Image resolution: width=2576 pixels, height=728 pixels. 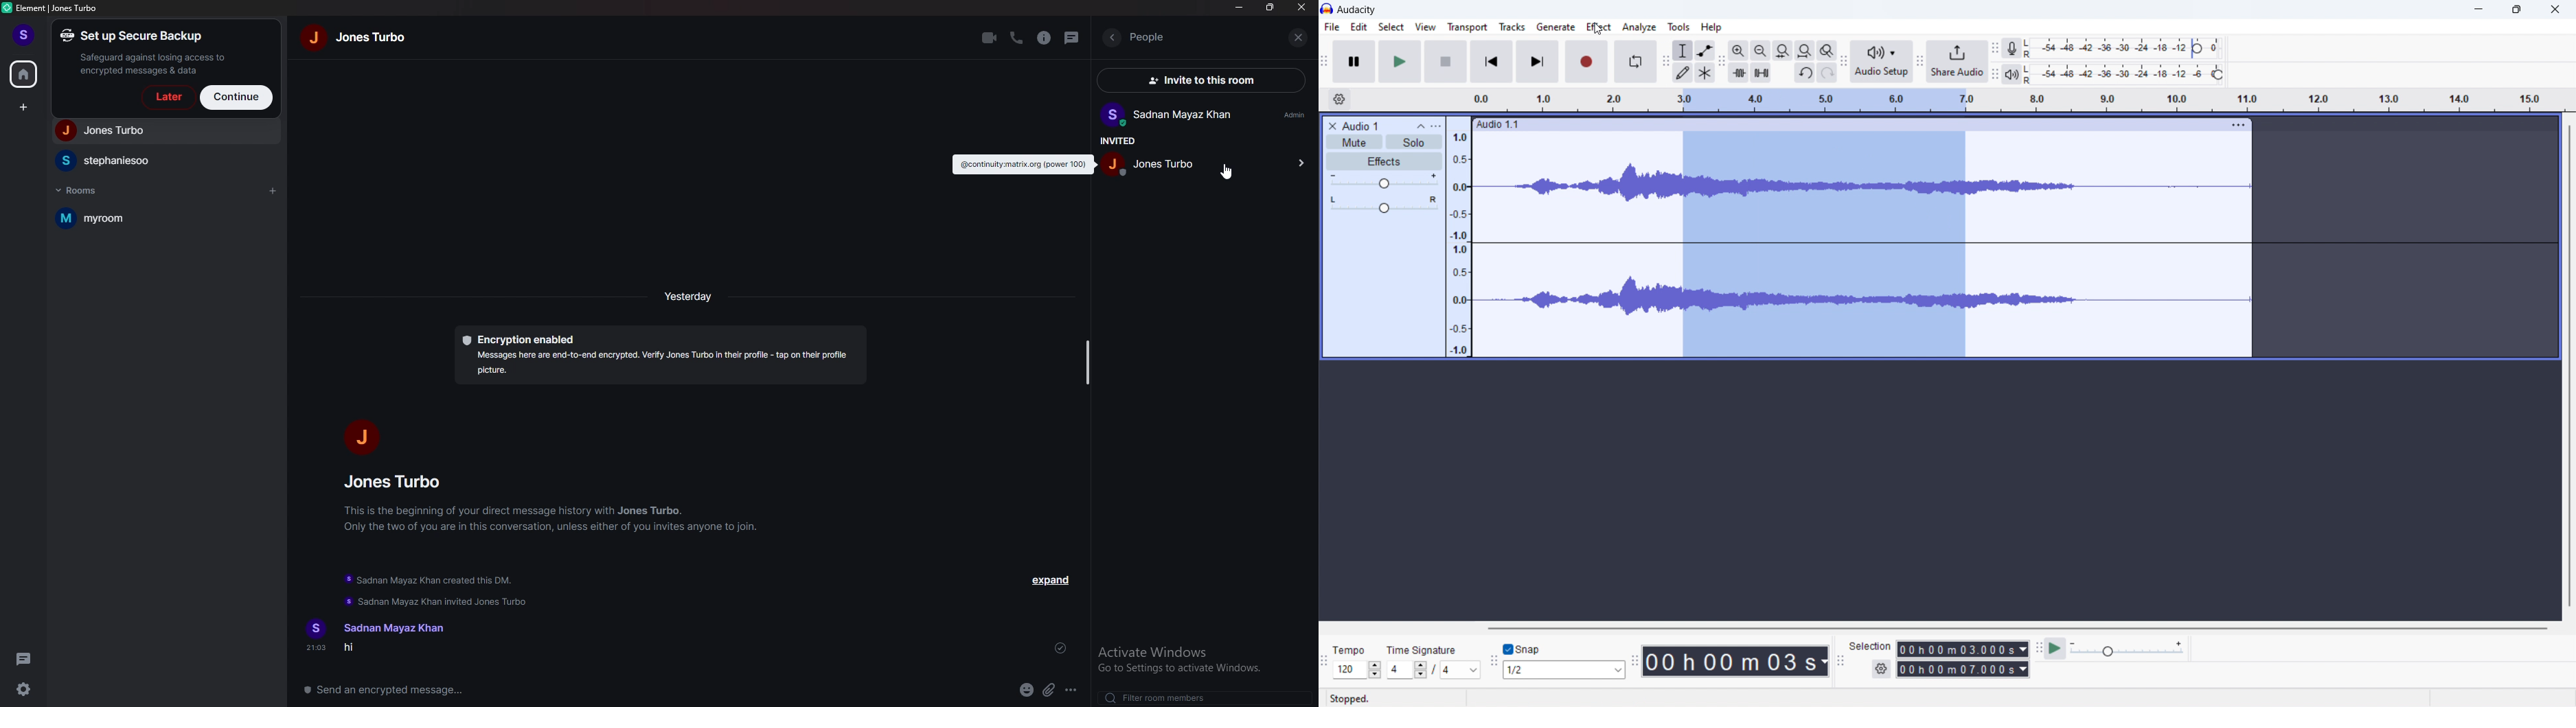 I want to click on analyze, so click(x=1639, y=27).